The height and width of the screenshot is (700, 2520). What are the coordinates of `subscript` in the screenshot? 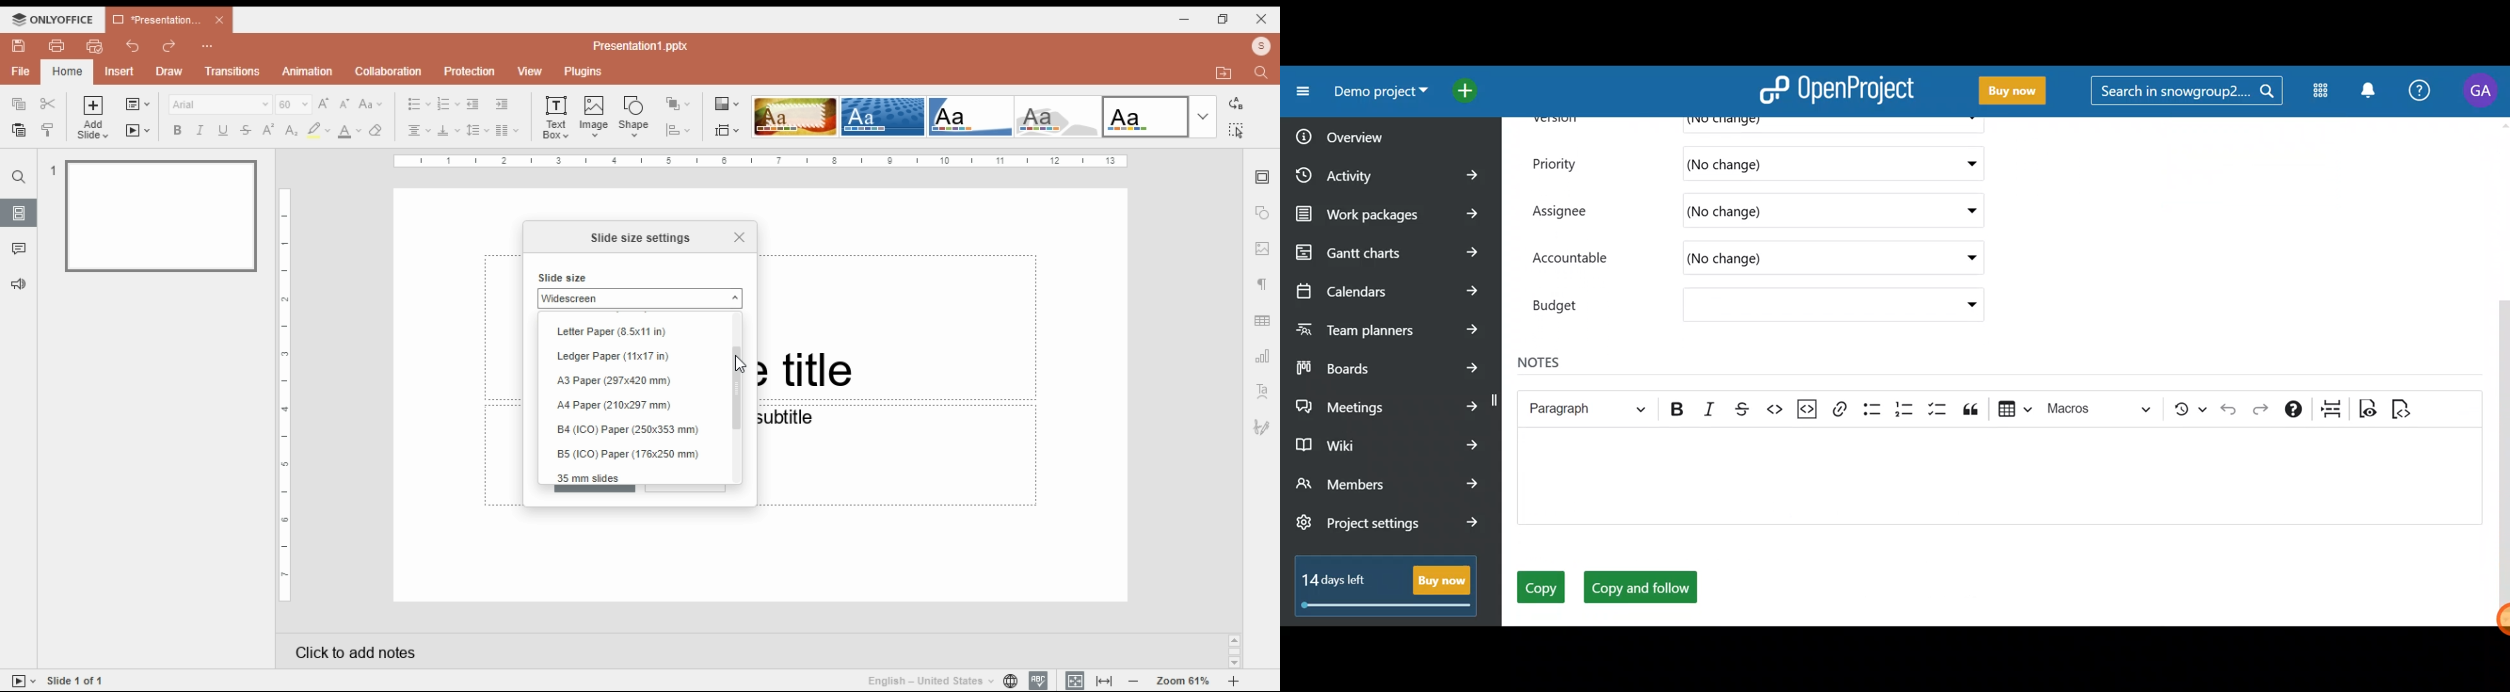 It's located at (289, 130).